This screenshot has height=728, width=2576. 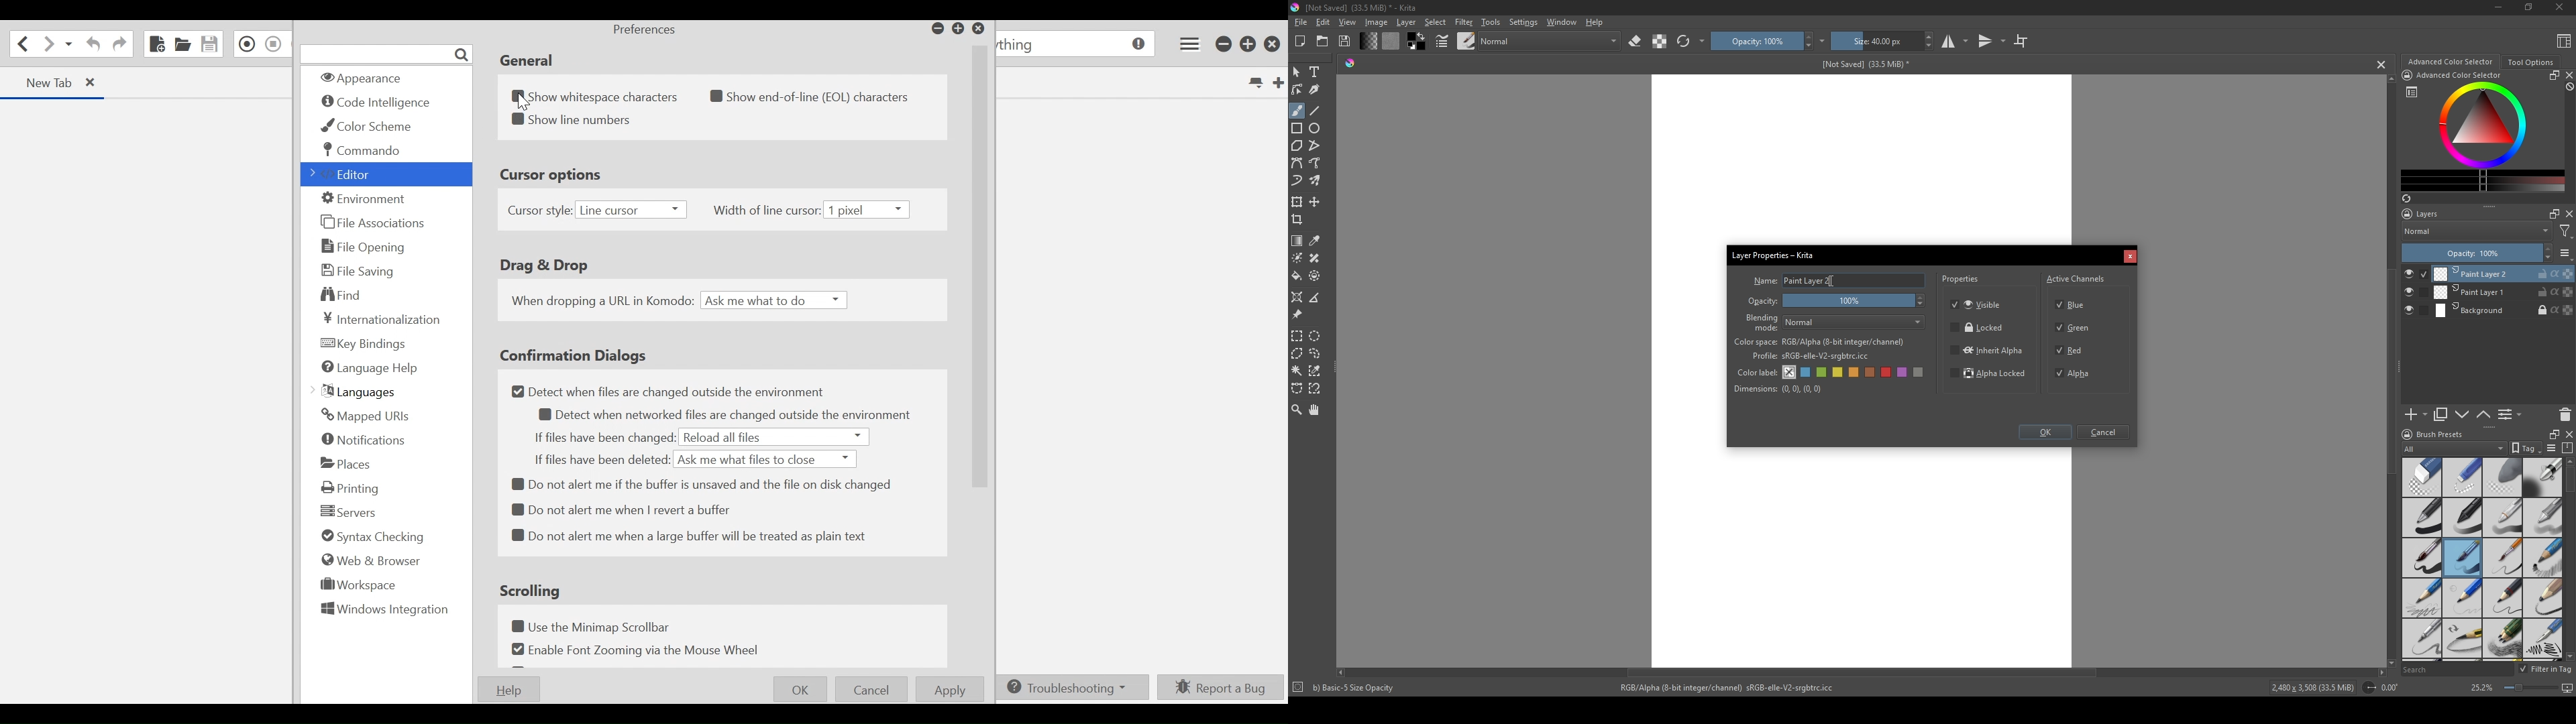 What do you see at coordinates (349, 511) in the screenshot?
I see `Servers` at bounding box center [349, 511].